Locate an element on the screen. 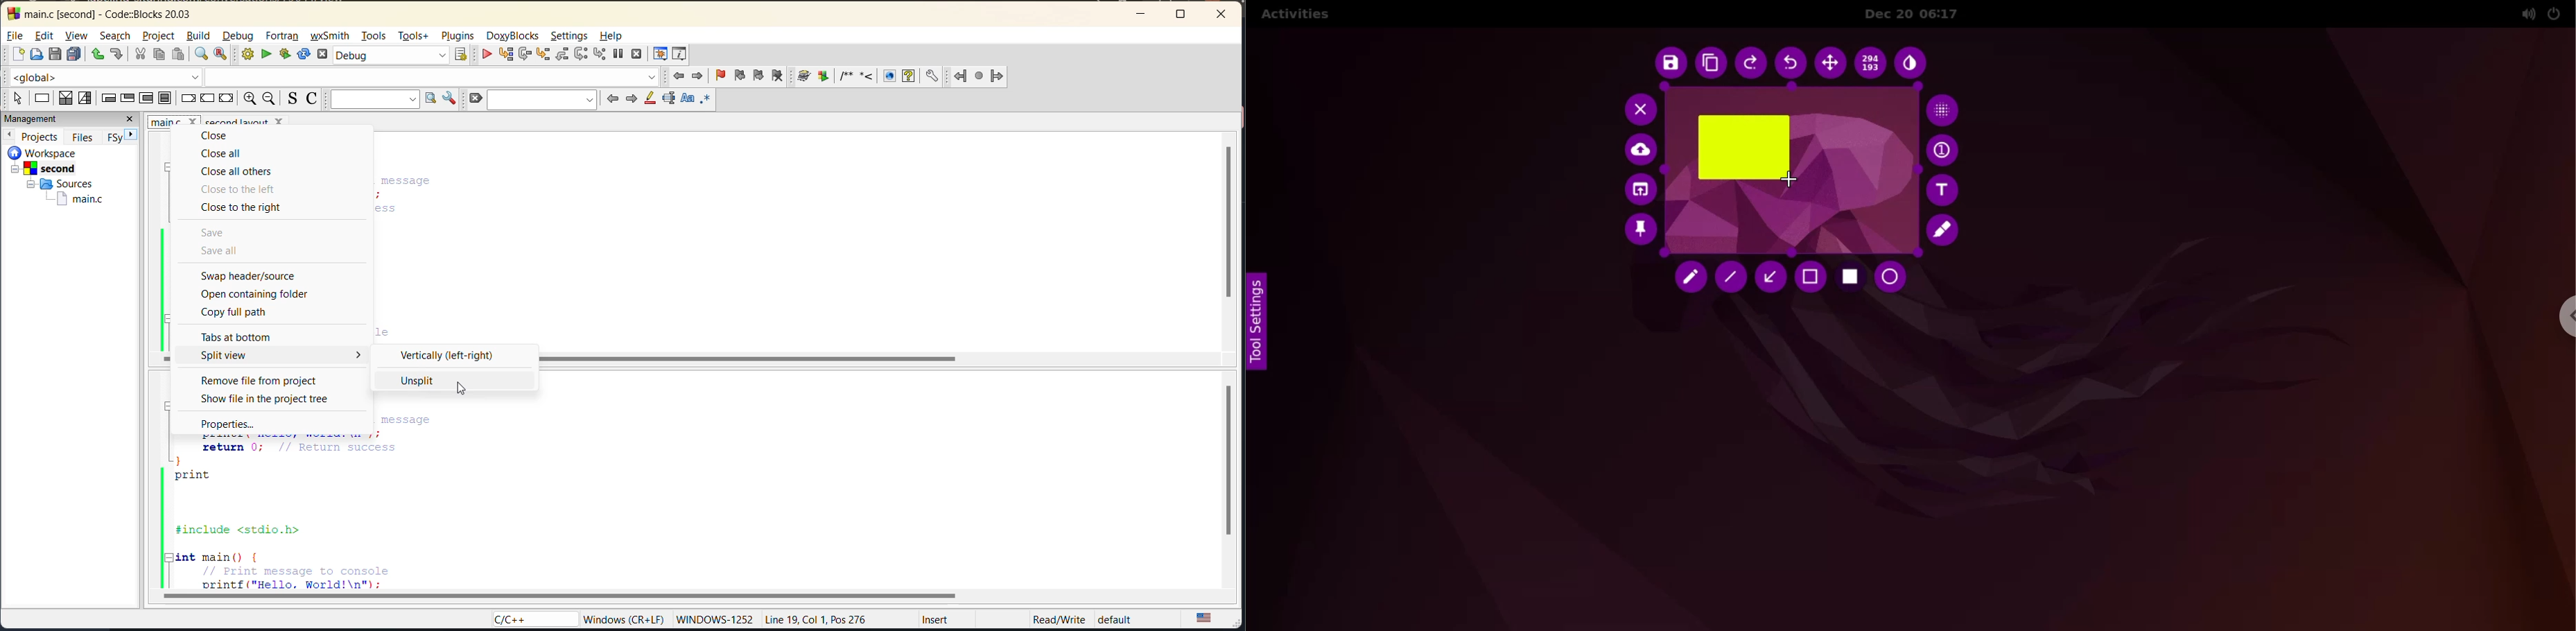 The height and width of the screenshot is (644, 2576). properties is located at coordinates (227, 424).